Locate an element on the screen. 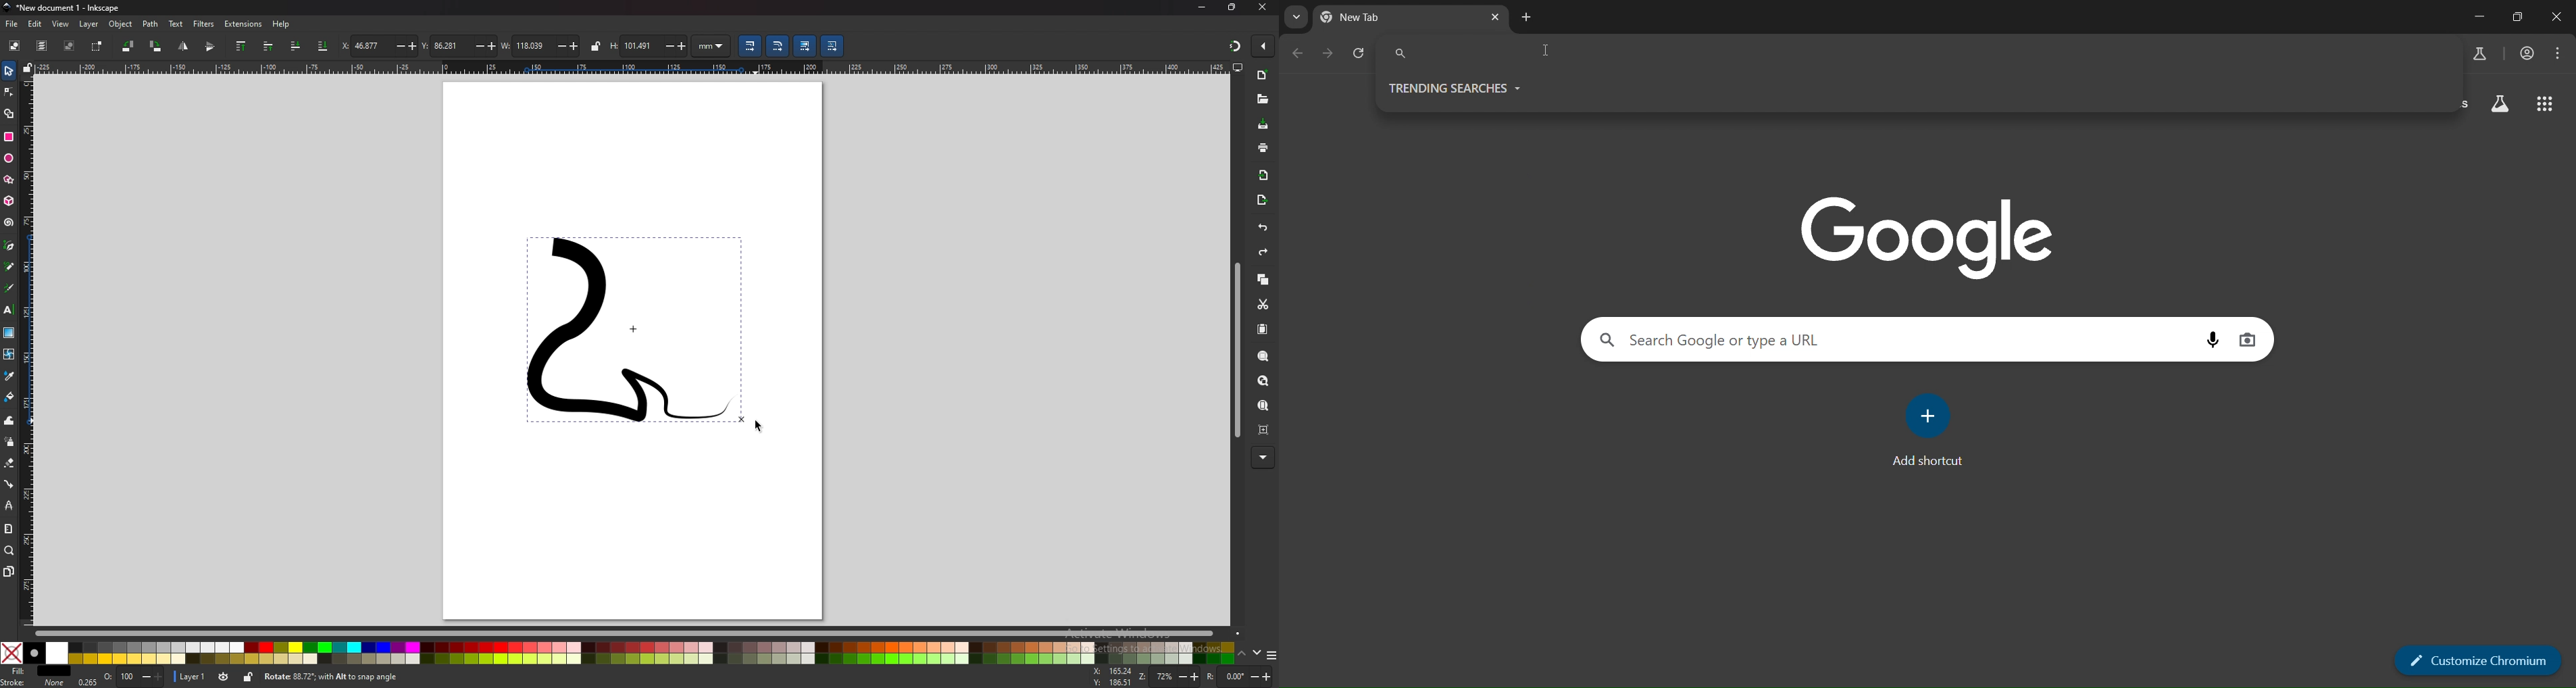 The width and height of the screenshot is (2576, 700). new tab is located at coordinates (1530, 16).